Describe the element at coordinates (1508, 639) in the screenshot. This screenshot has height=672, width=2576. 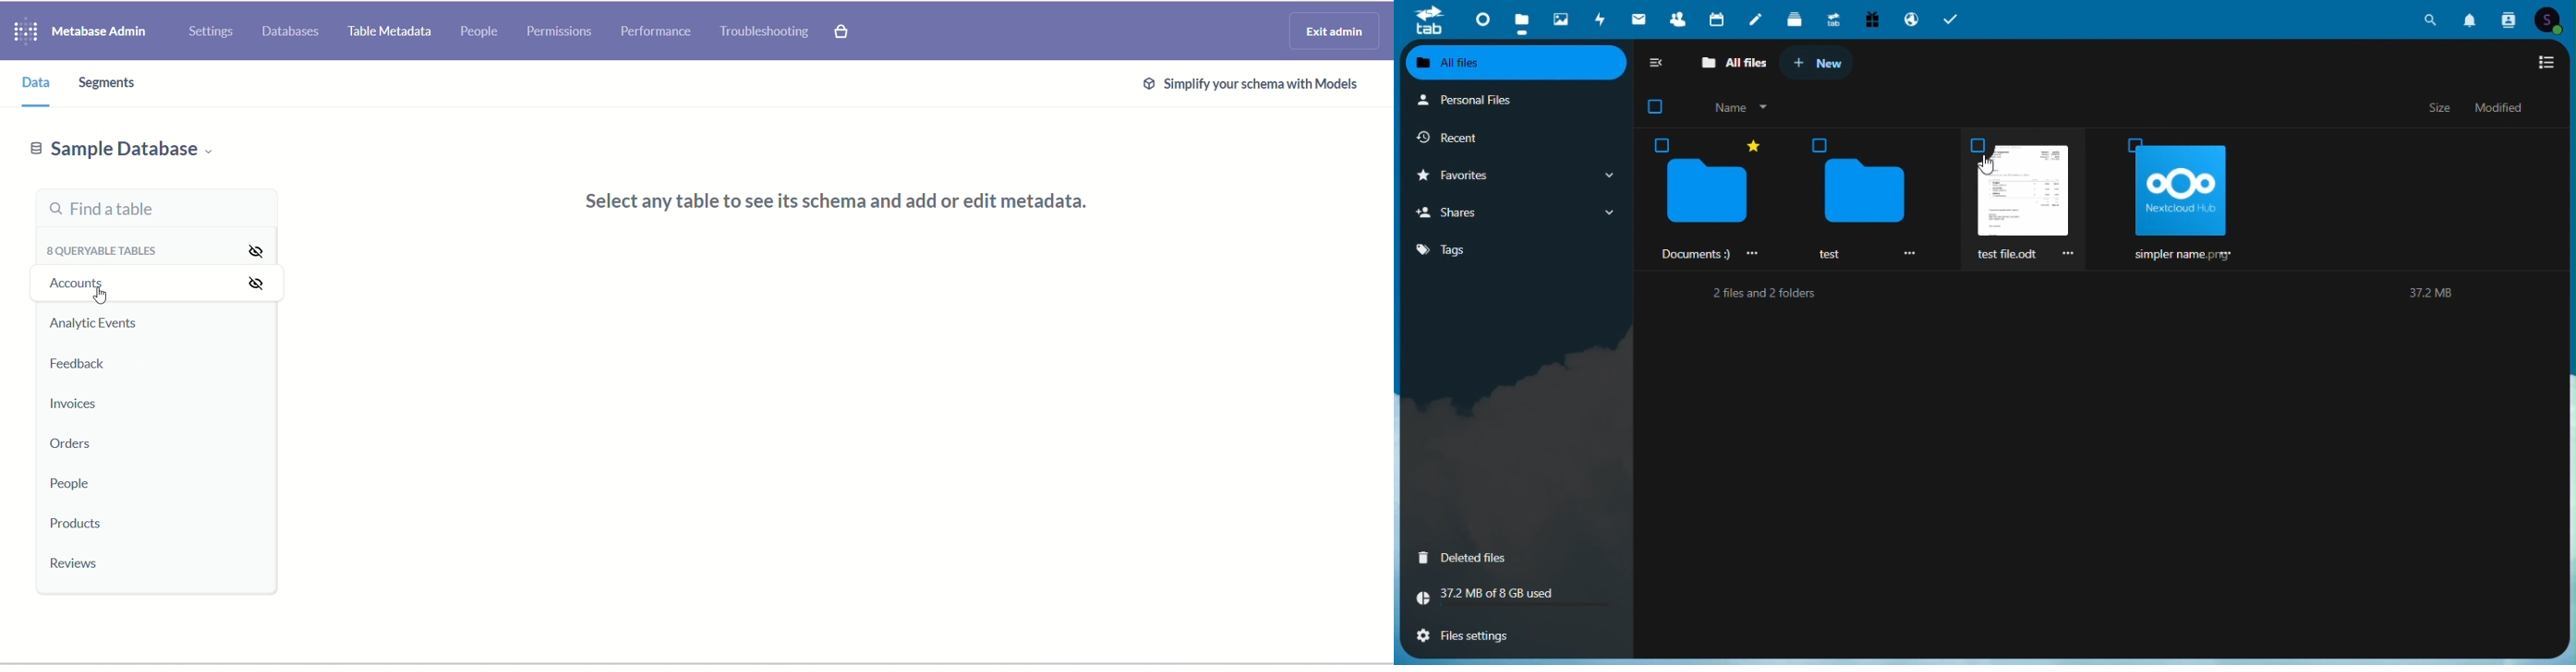
I see `File settings ` at that location.